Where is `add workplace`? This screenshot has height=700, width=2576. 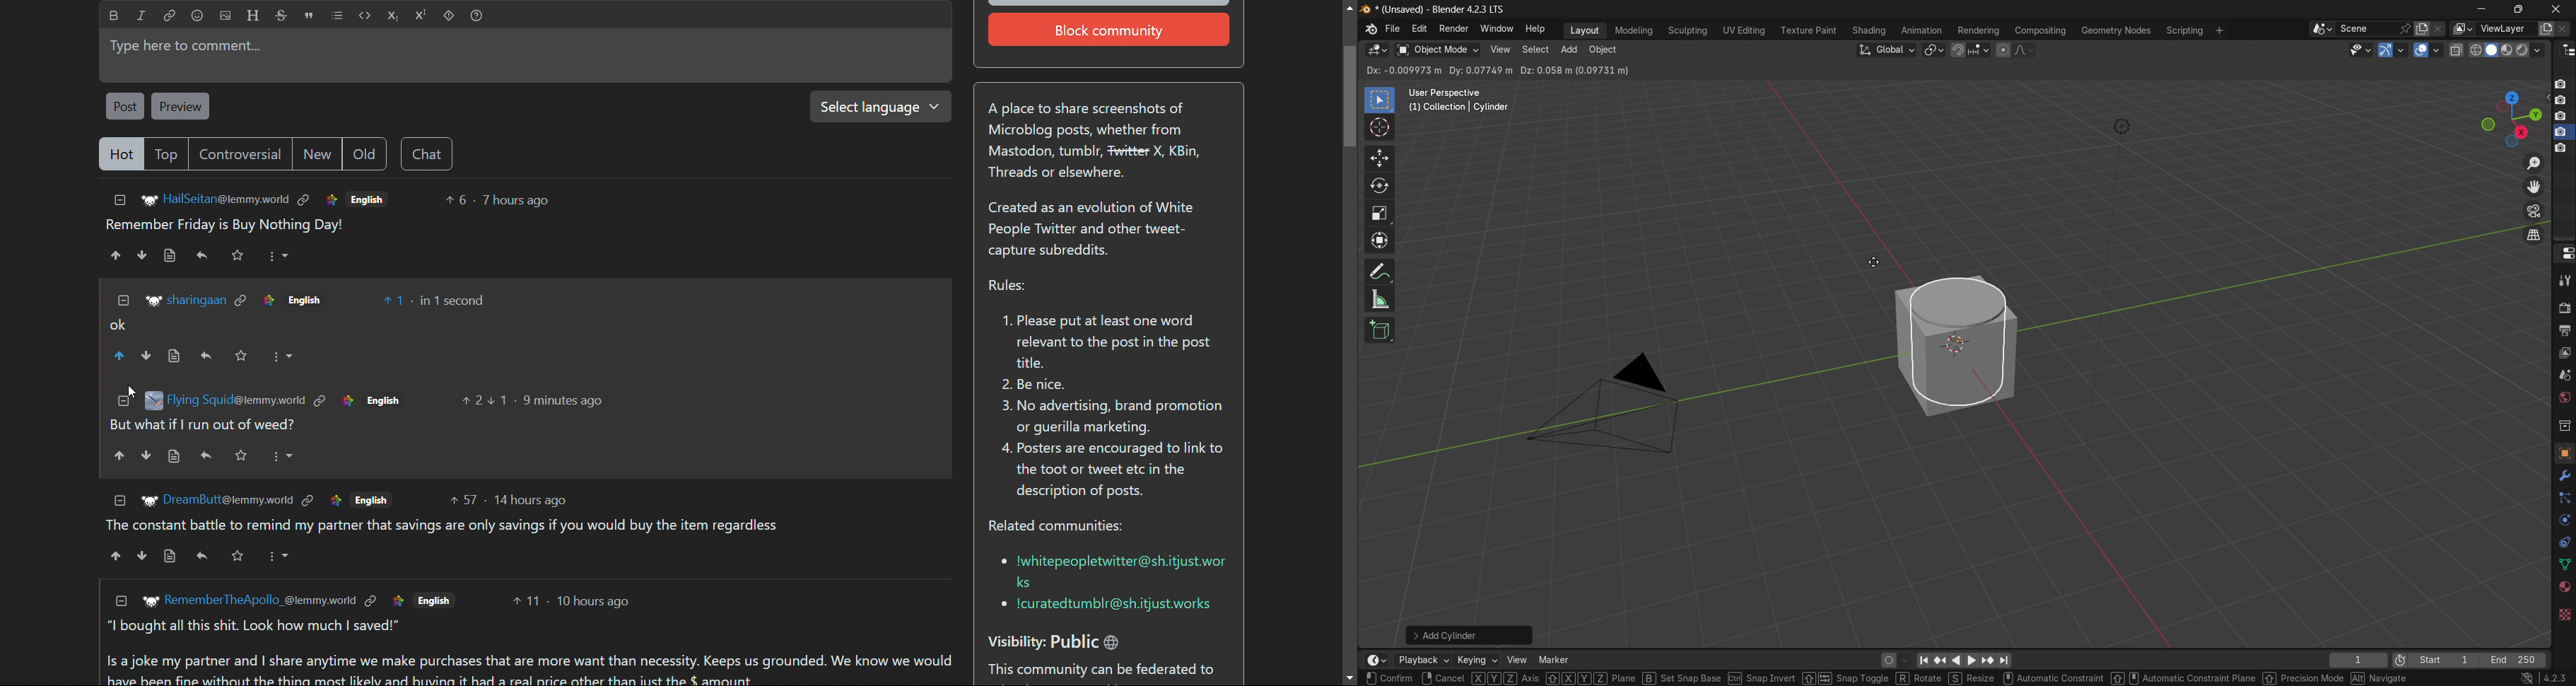 add workplace is located at coordinates (2219, 31).